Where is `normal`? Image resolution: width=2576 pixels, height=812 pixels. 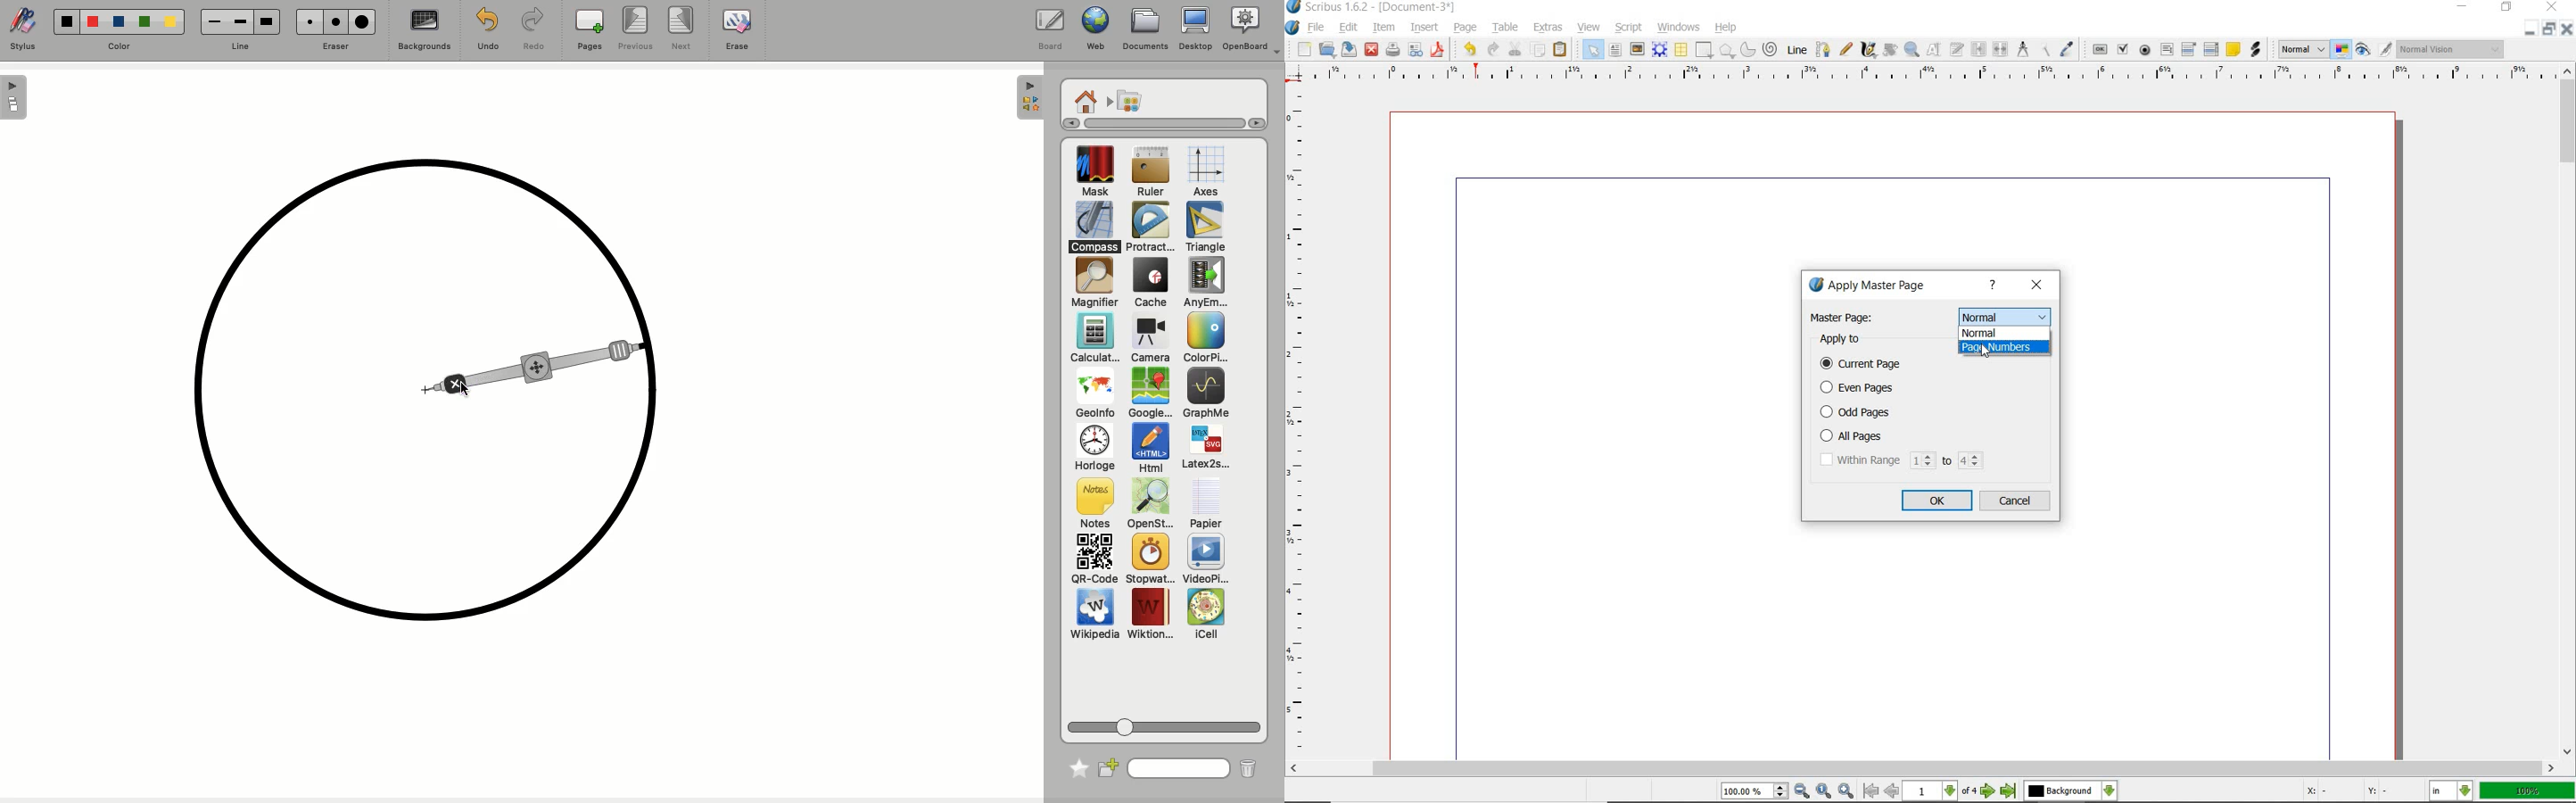 normal is located at coordinates (2003, 332).